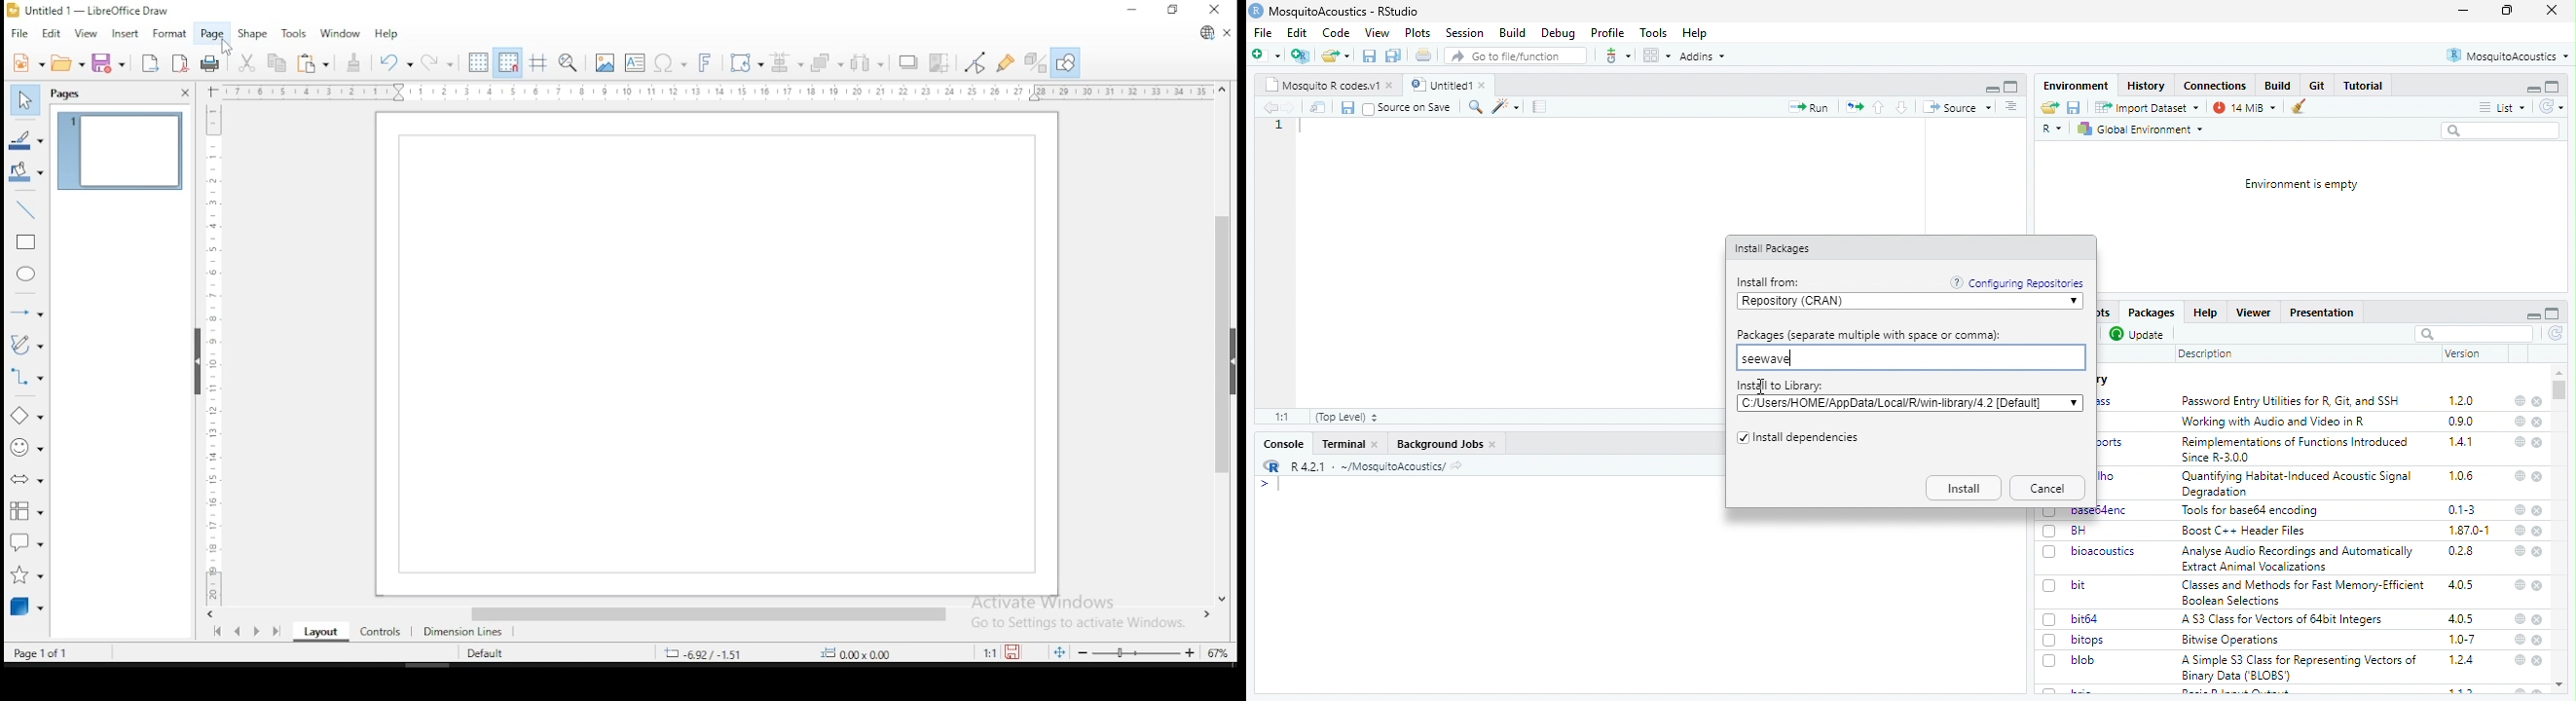 This screenshot has height=728, width=2576. I want to click on open folder, so click(1336, 55).